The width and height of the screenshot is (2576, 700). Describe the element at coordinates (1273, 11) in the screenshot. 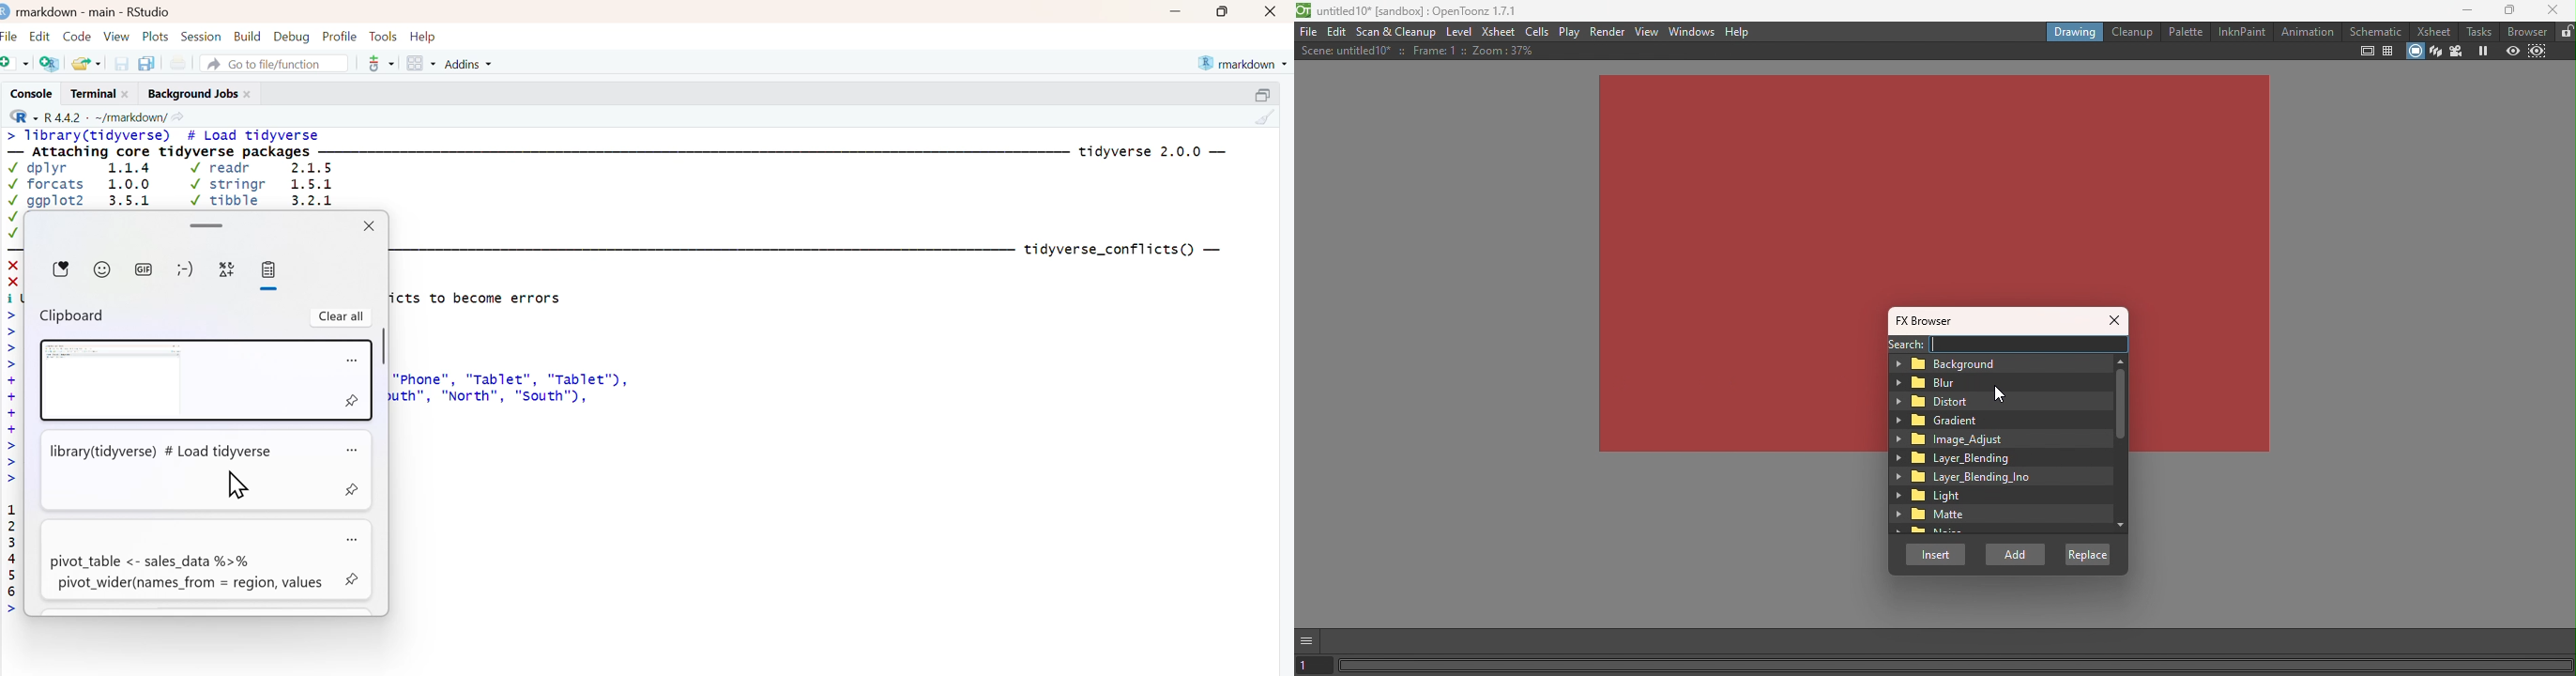

I see `close` at that location.